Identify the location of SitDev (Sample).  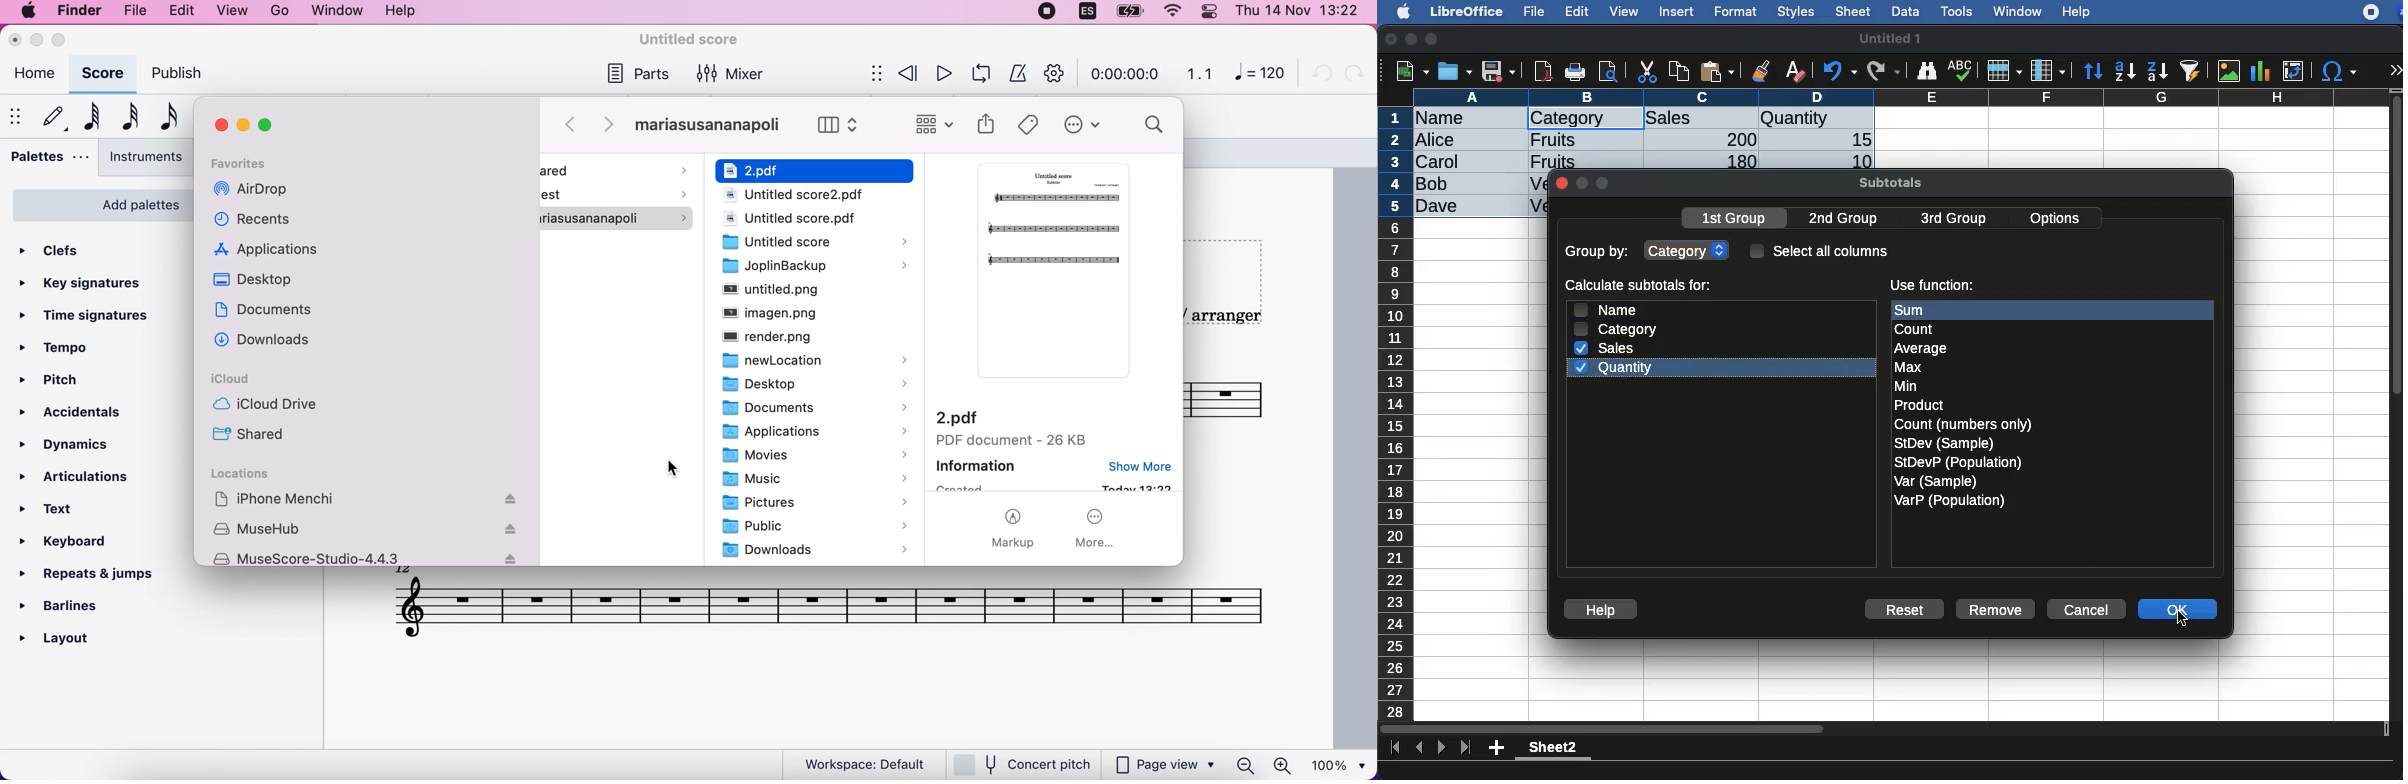
(1945, 443).